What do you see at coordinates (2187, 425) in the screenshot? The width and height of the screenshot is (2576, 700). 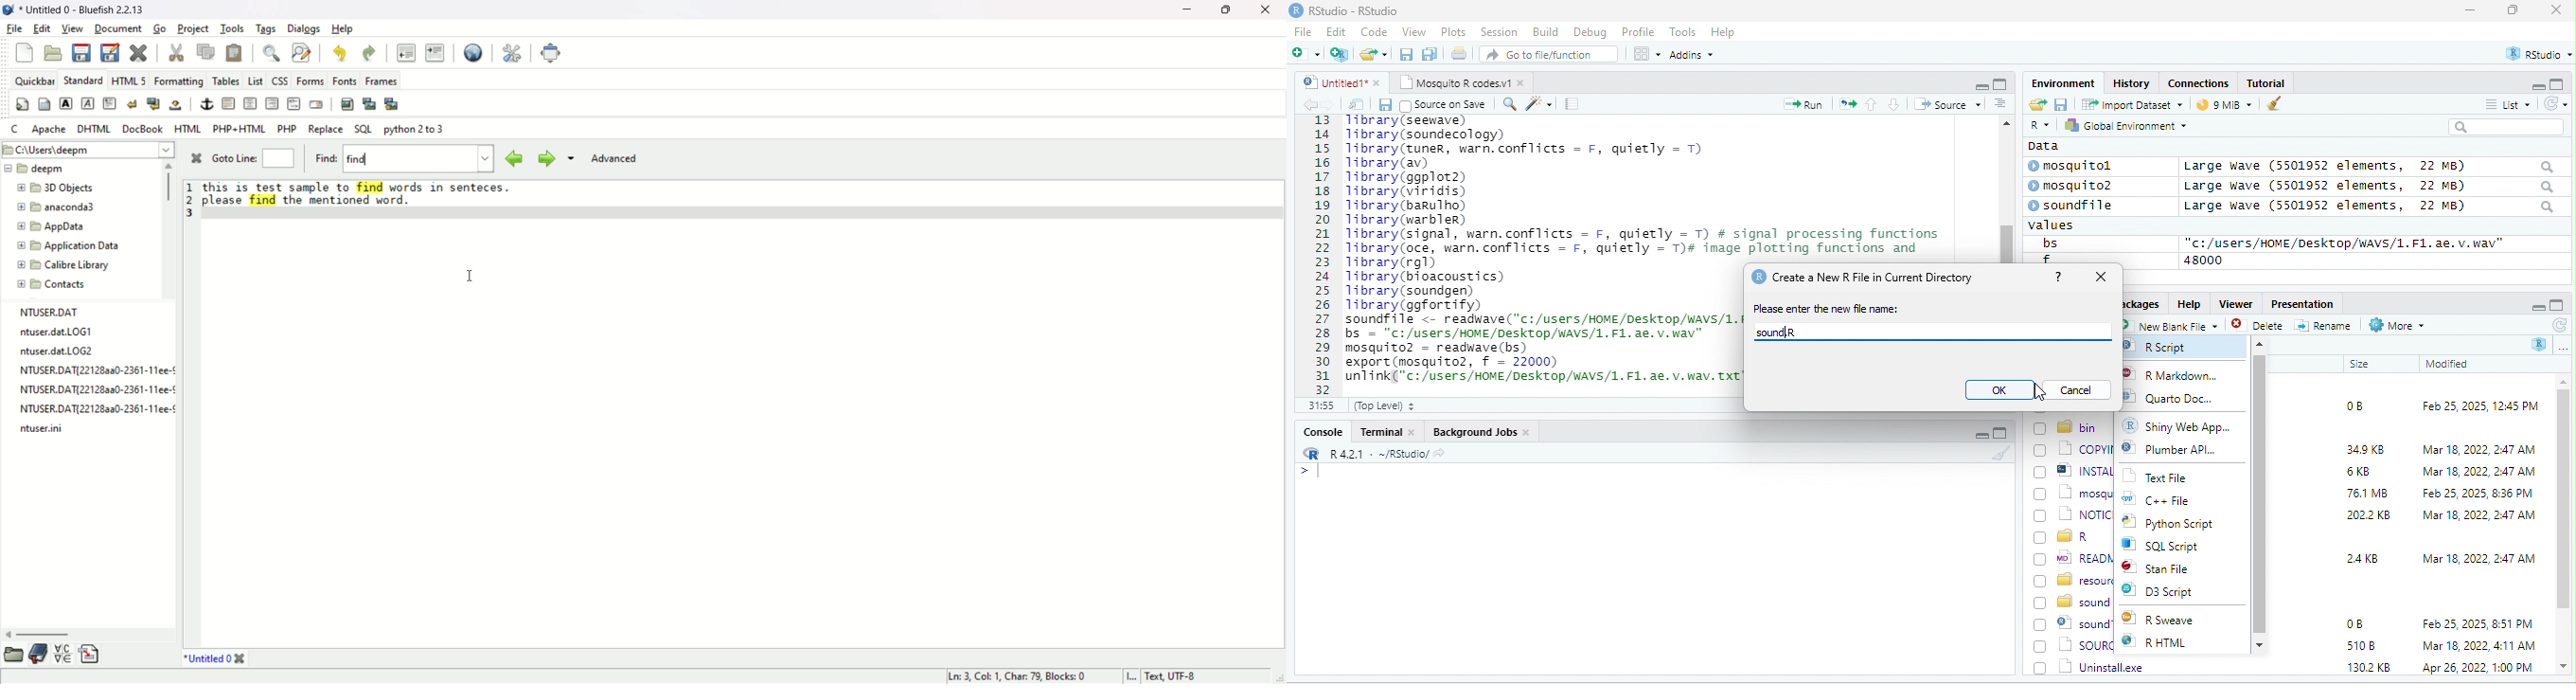 I see `Shiny Web App...` at bounding box center [2187, 425].